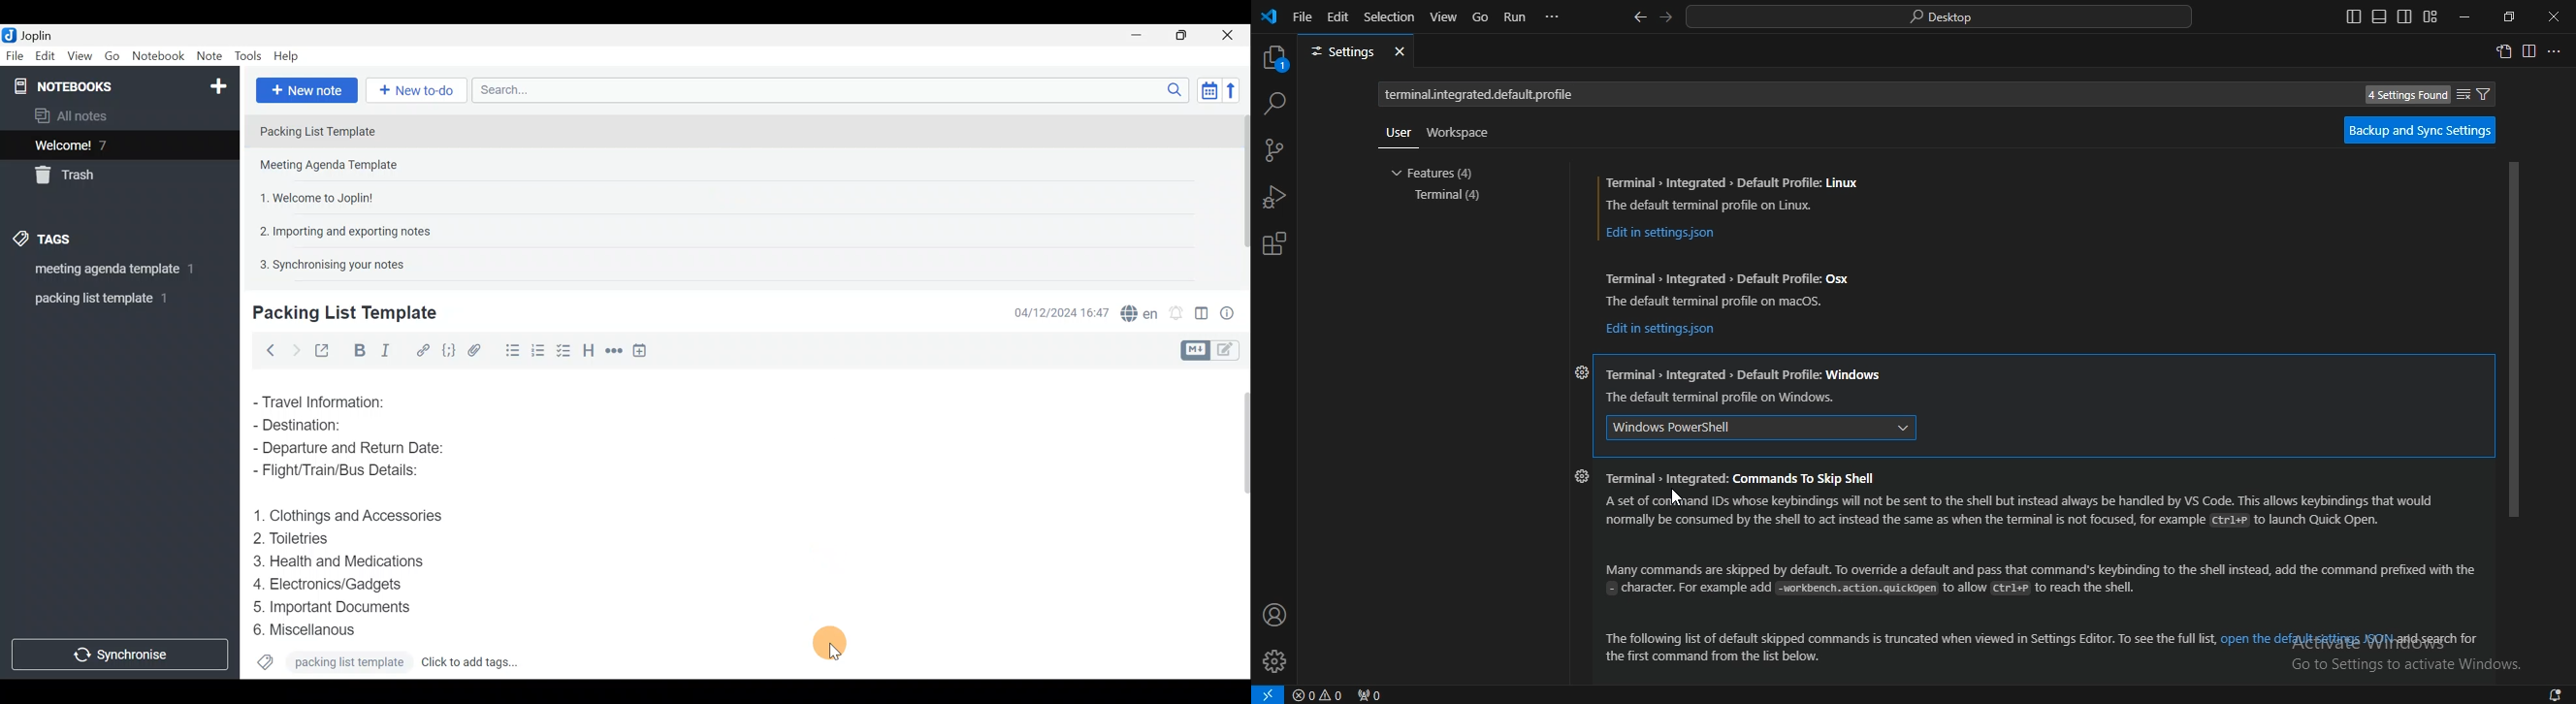 The image size is (2576, 728). What do you see at coordinates (323, 349) in the screenshot?
I see `Toggle external editing` at bounding box center [323, 349].